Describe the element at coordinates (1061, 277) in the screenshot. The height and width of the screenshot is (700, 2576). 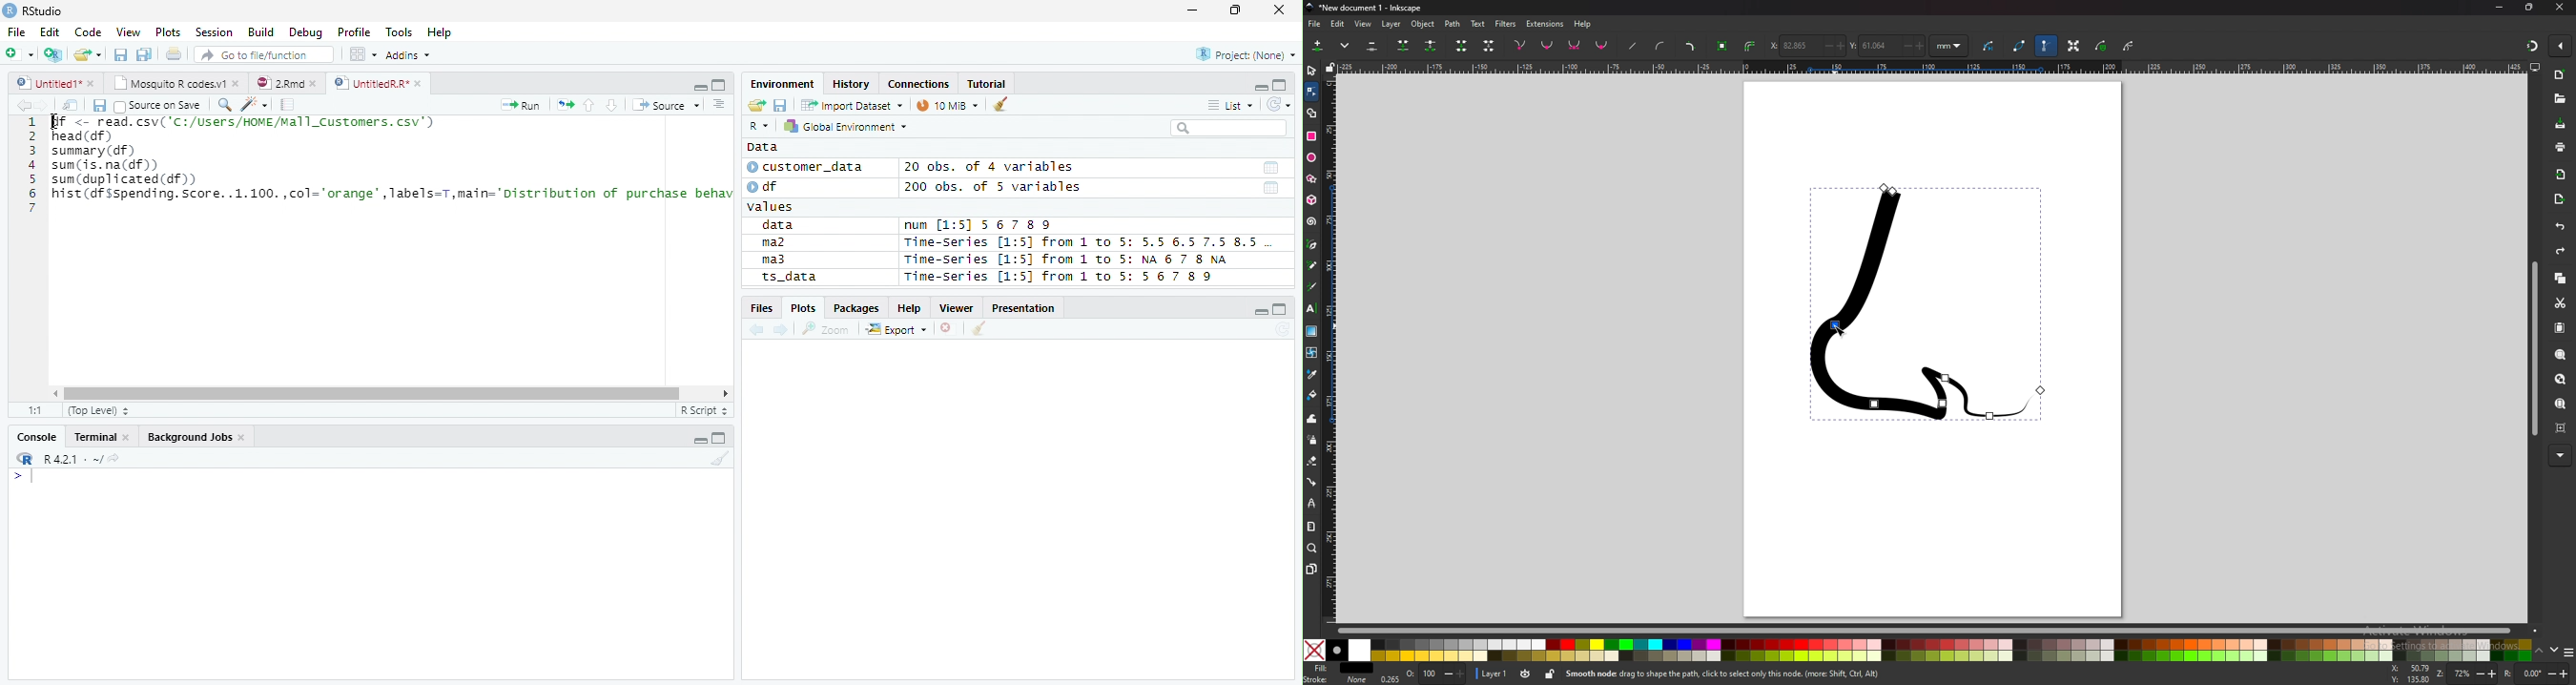
I see `Time-Series [1:5] from 1 to 5: 56 7 8 9` at that location.